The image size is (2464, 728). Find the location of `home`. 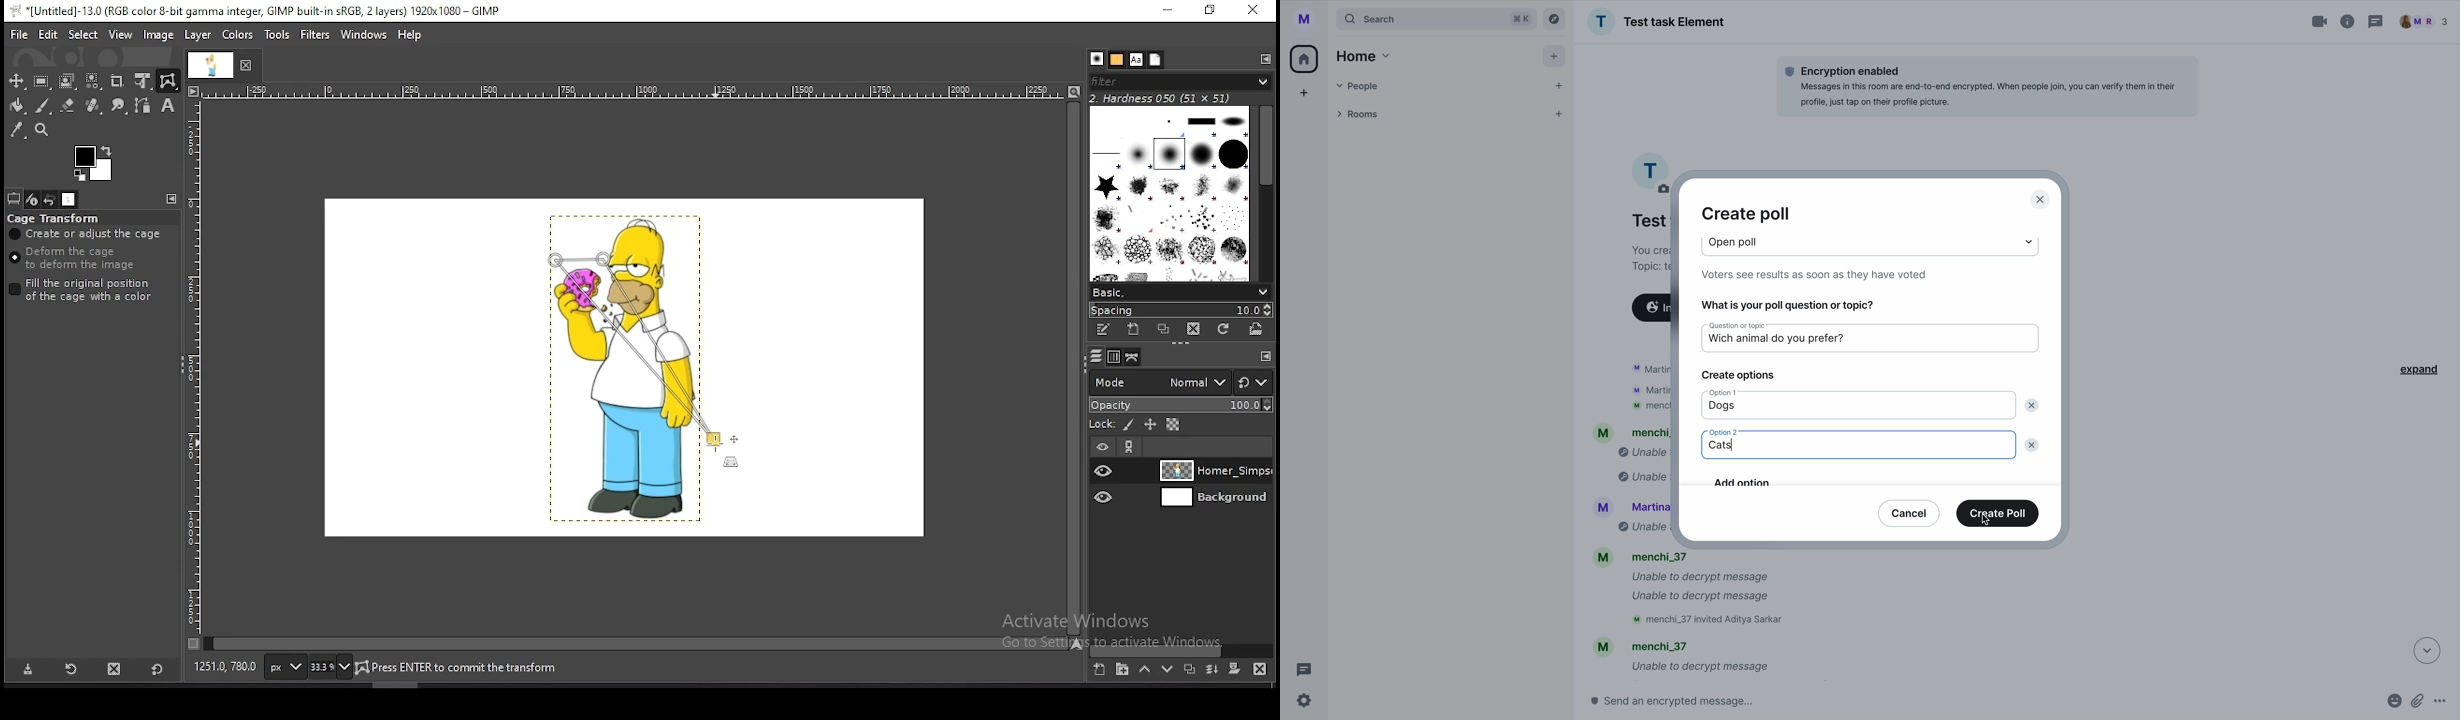

home is located at coordinates (1305, 58).